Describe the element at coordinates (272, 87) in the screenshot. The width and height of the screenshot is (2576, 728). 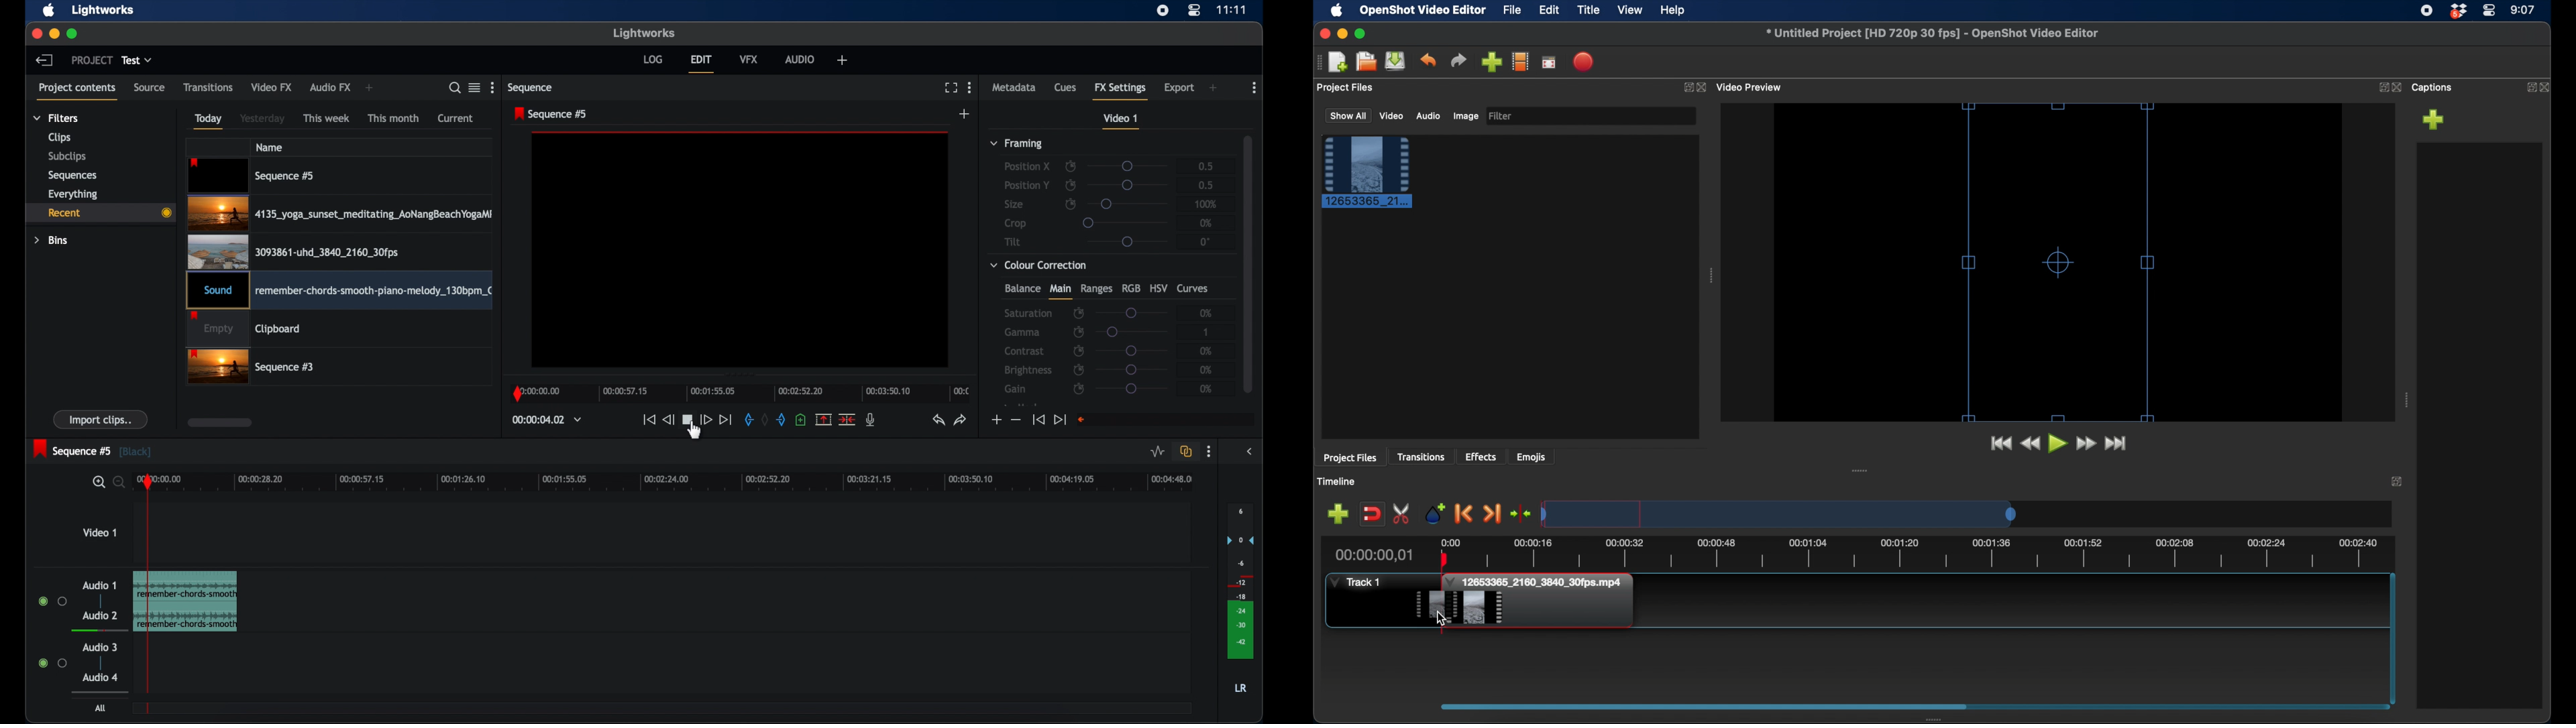
I see `video fx` at that location.